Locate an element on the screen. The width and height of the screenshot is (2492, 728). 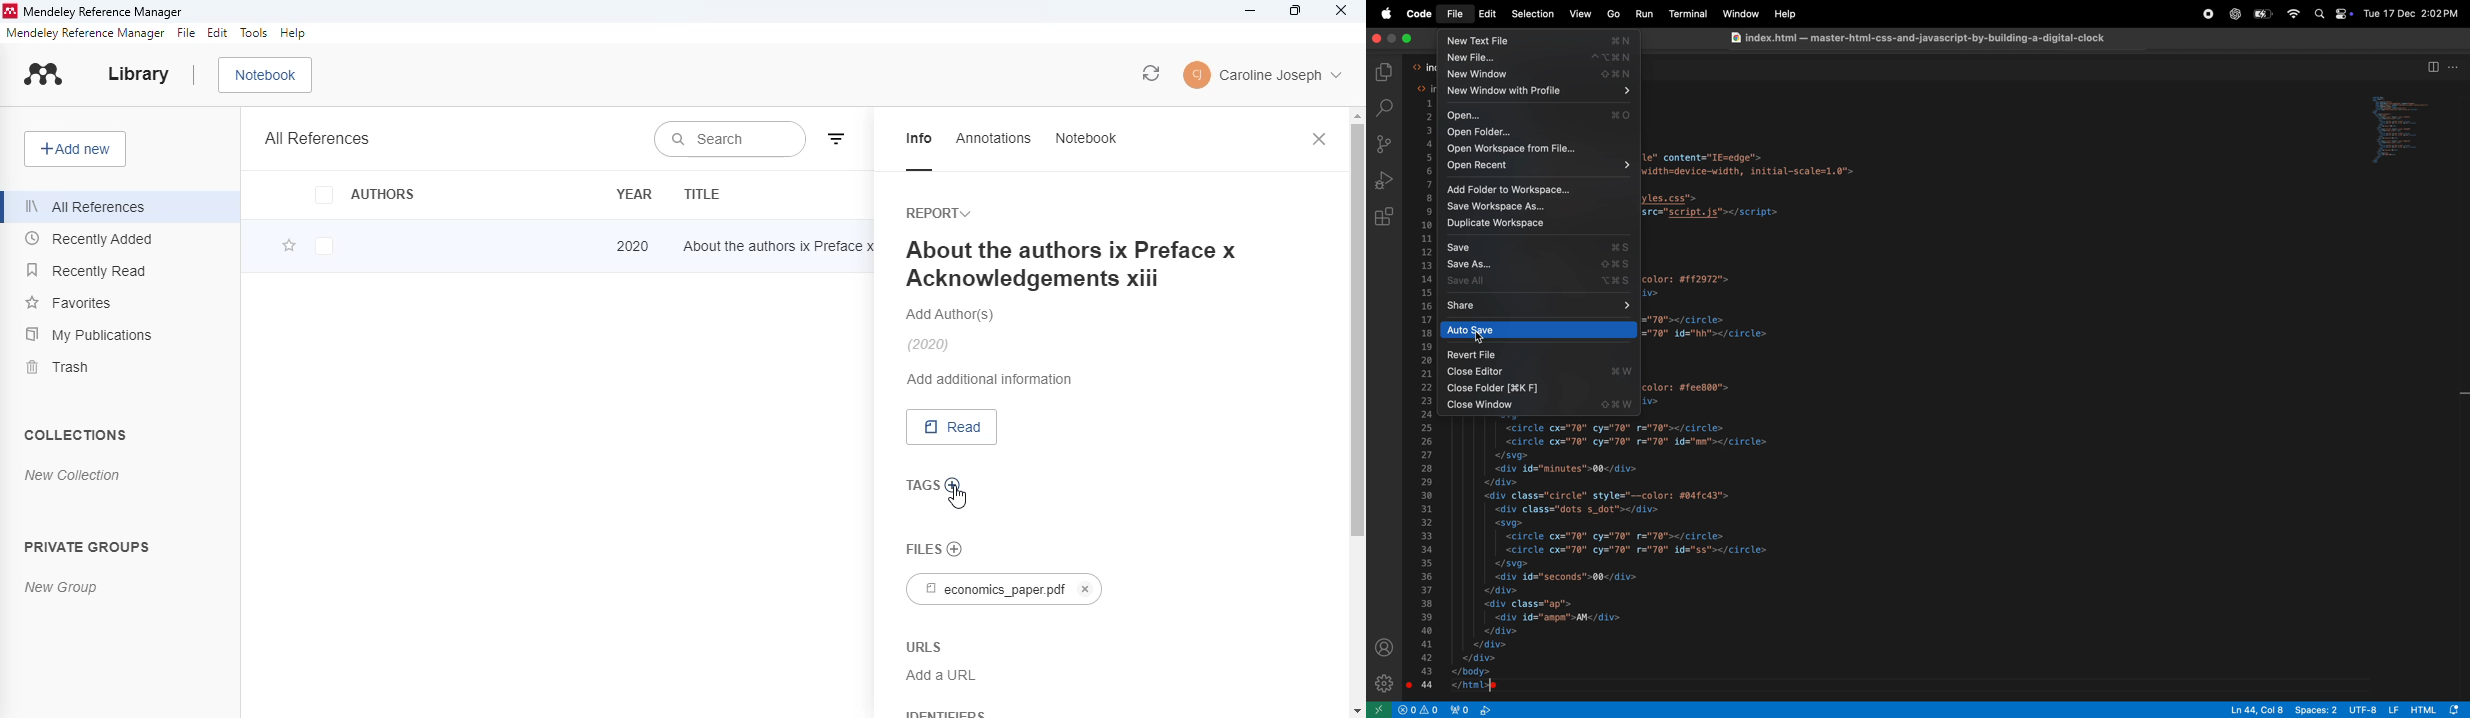
save workspace is located at coordinates (1540, 207).